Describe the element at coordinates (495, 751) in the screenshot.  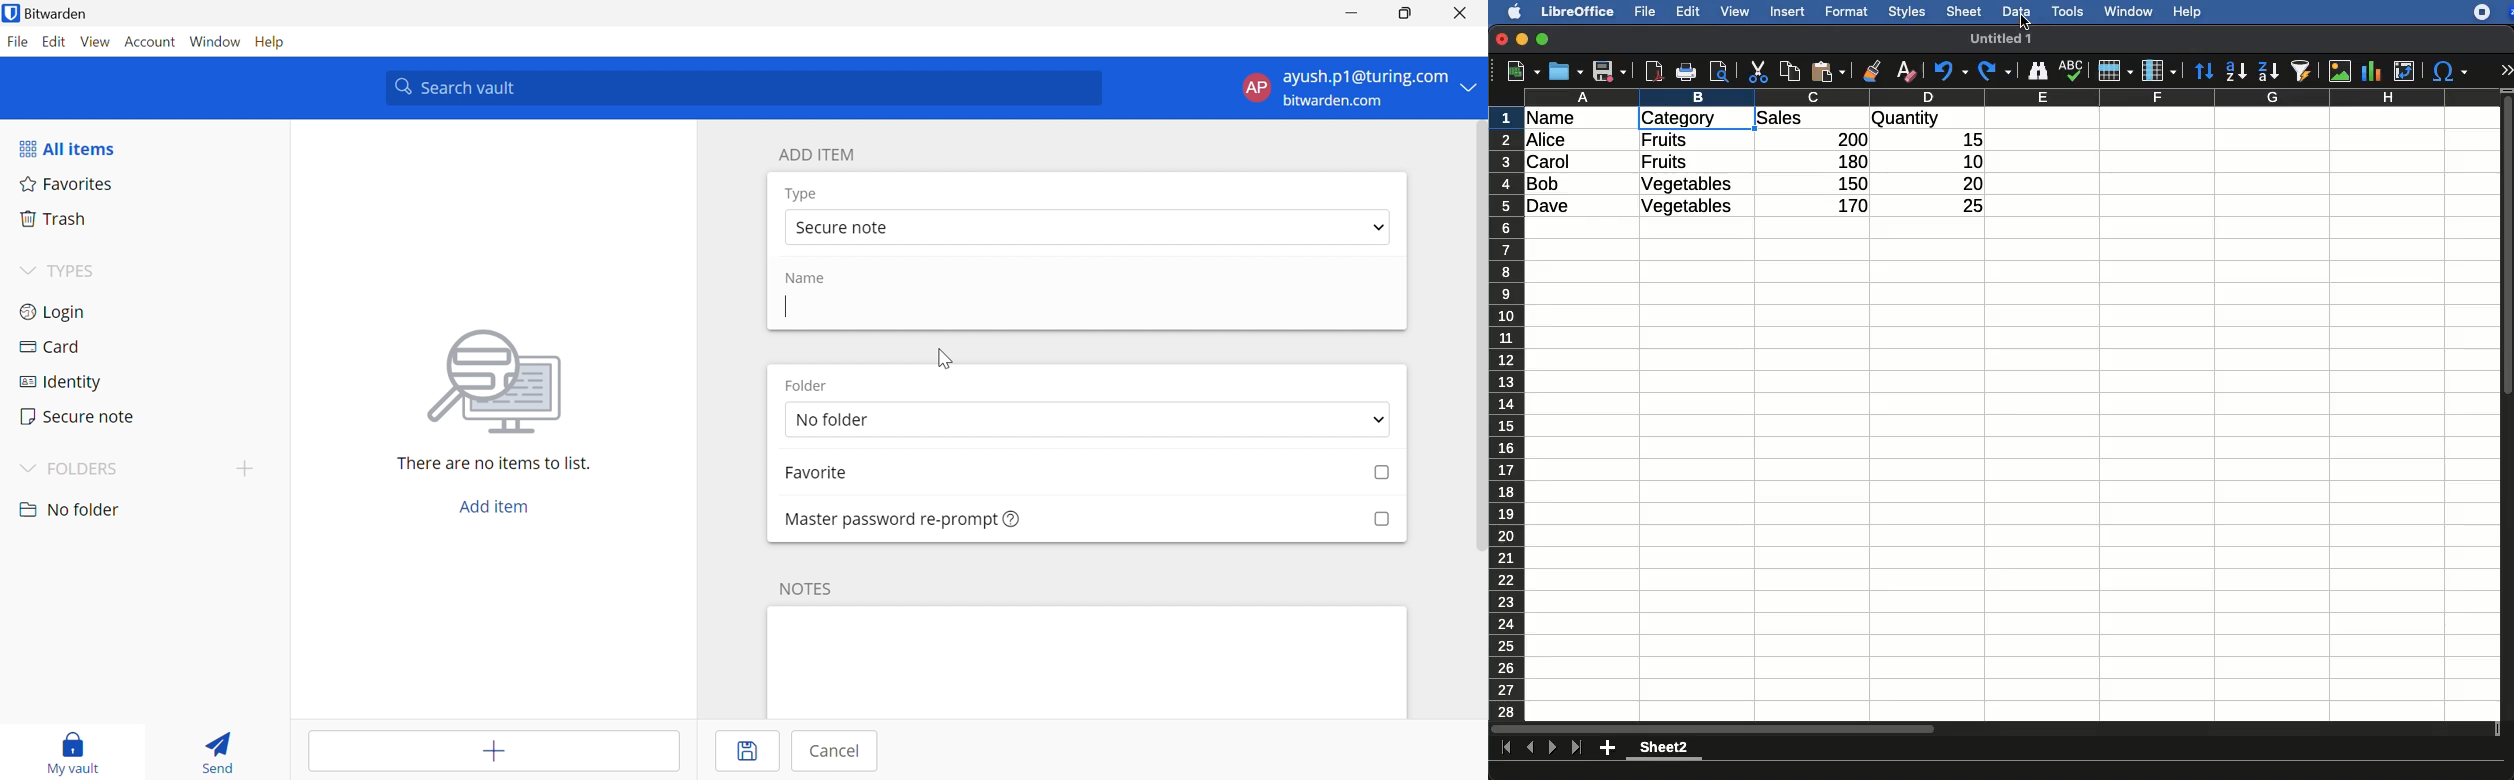
I see `Add item` at that location.